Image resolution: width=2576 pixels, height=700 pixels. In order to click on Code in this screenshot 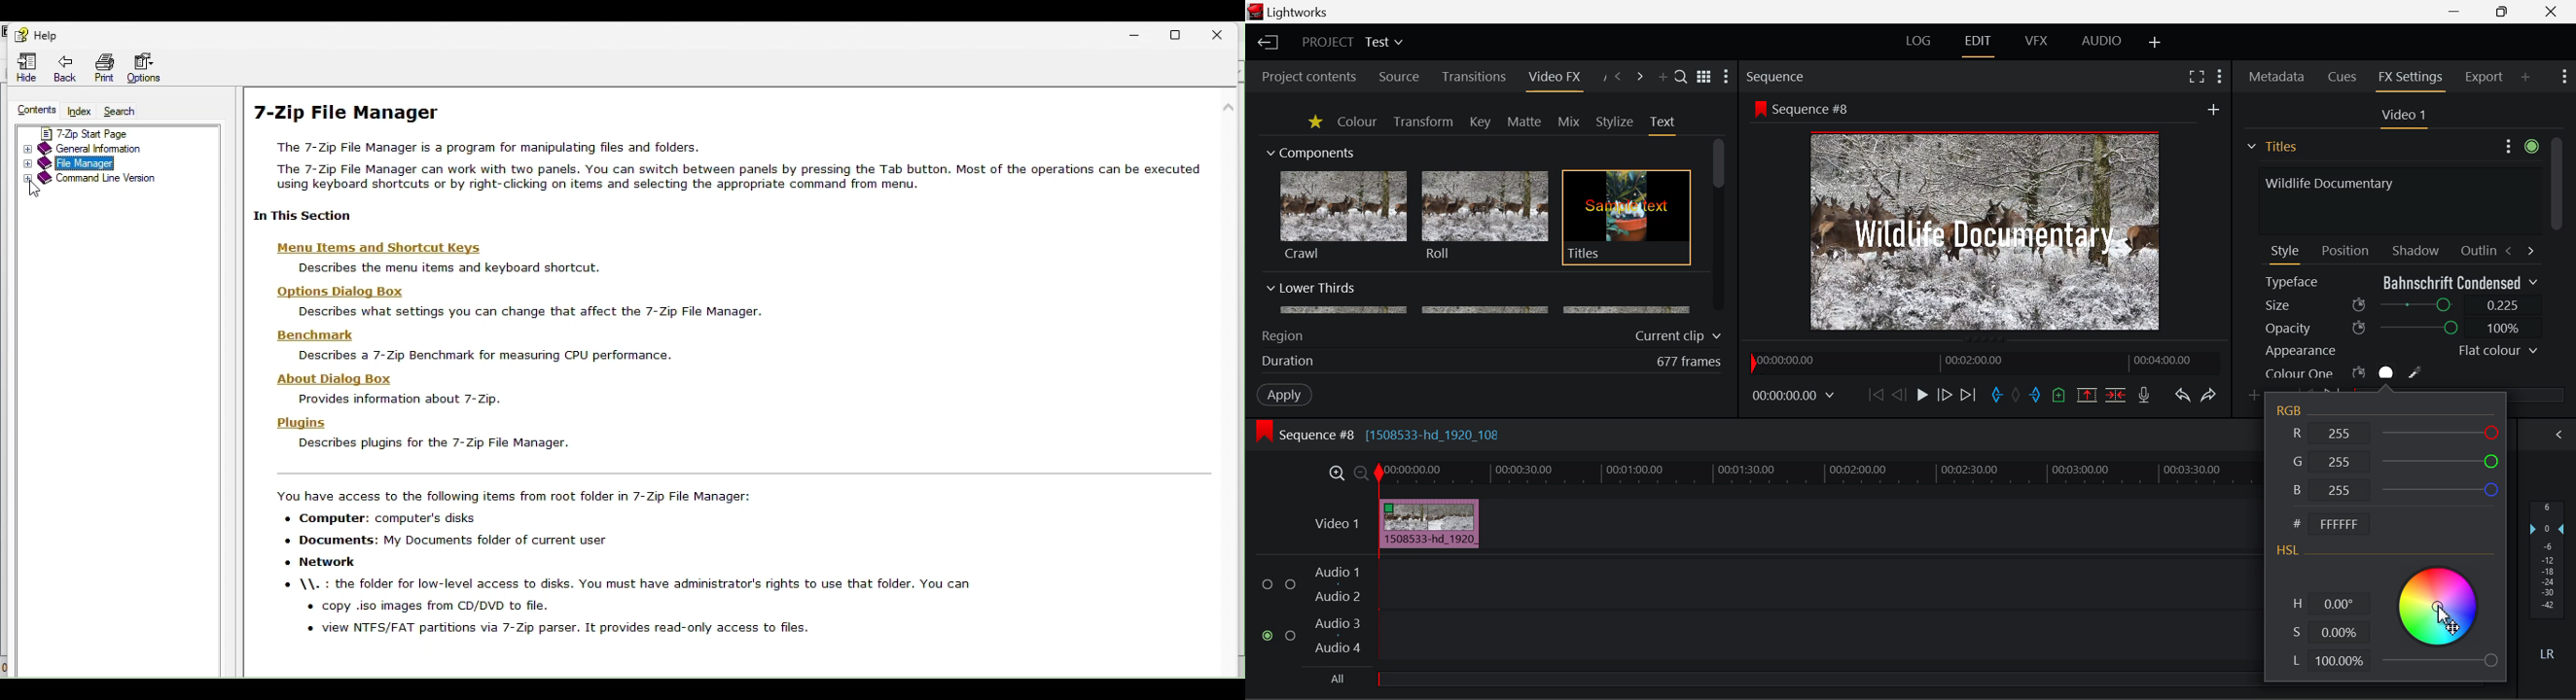, I will do `click(2335, 525)`.